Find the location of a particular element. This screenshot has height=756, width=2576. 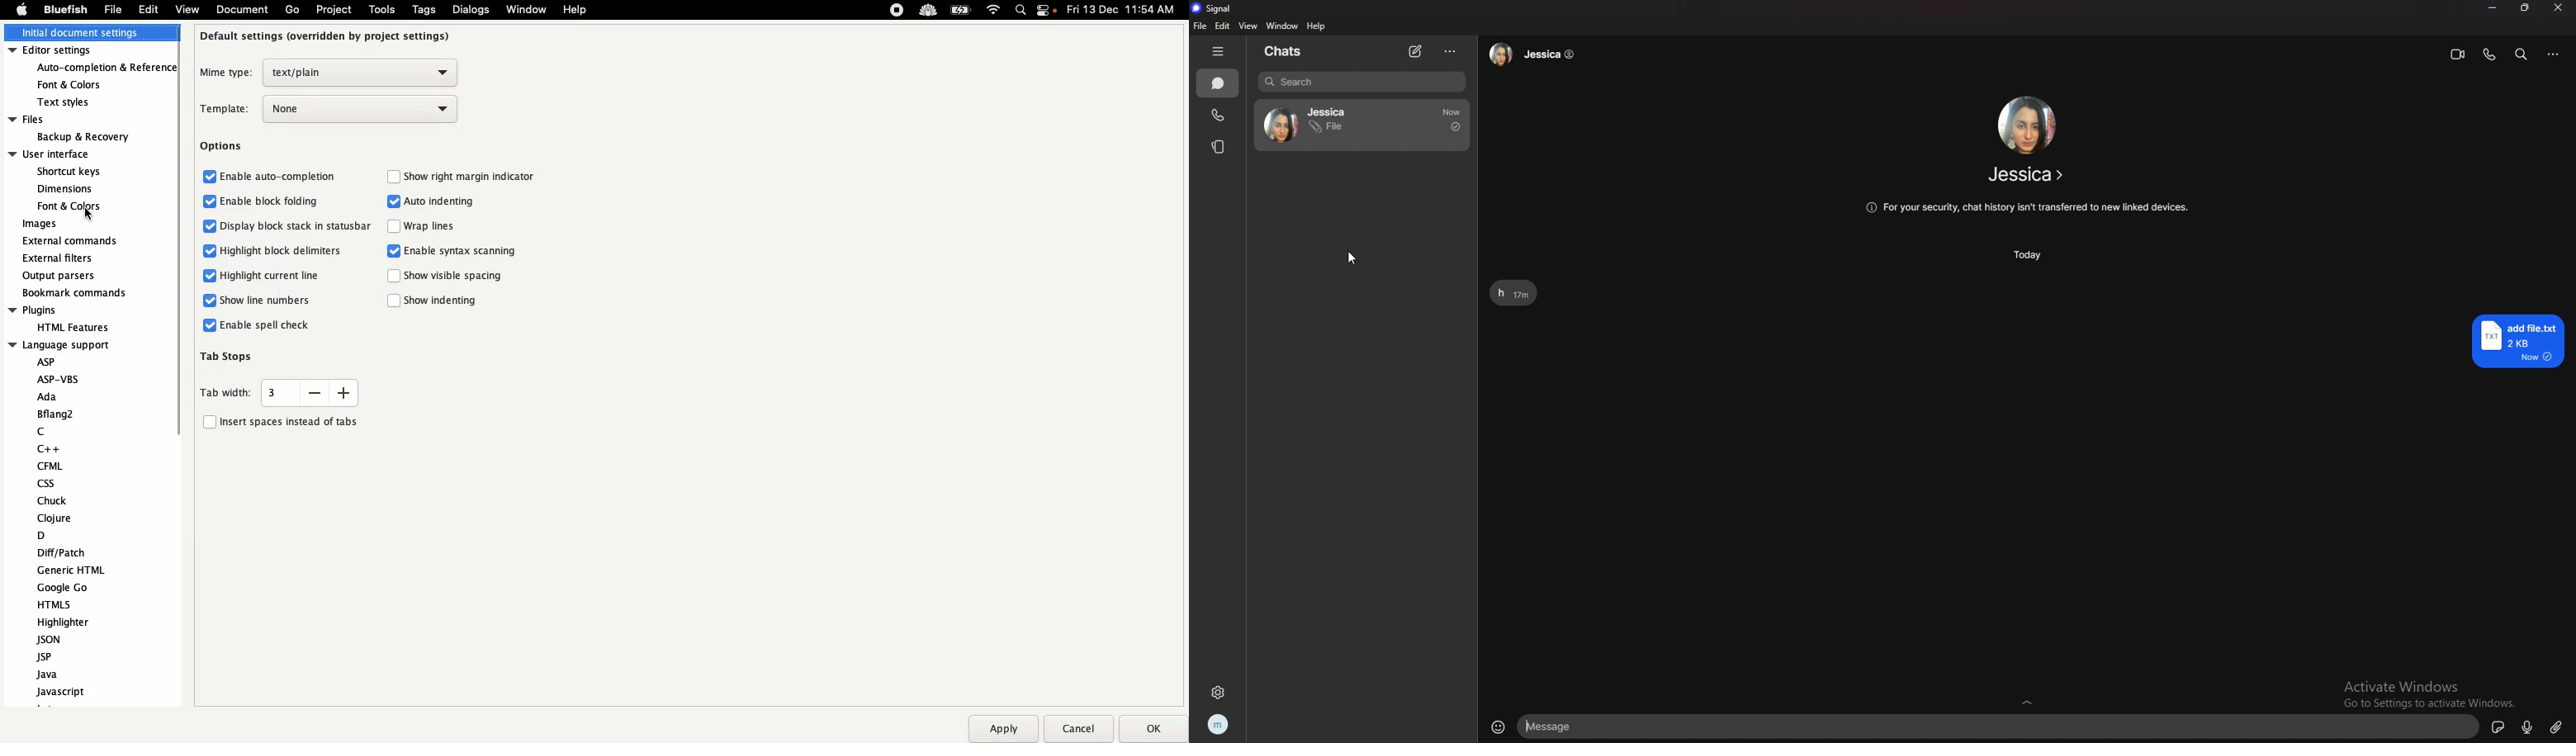

Jessica © is located at coordinates (1536, 56).